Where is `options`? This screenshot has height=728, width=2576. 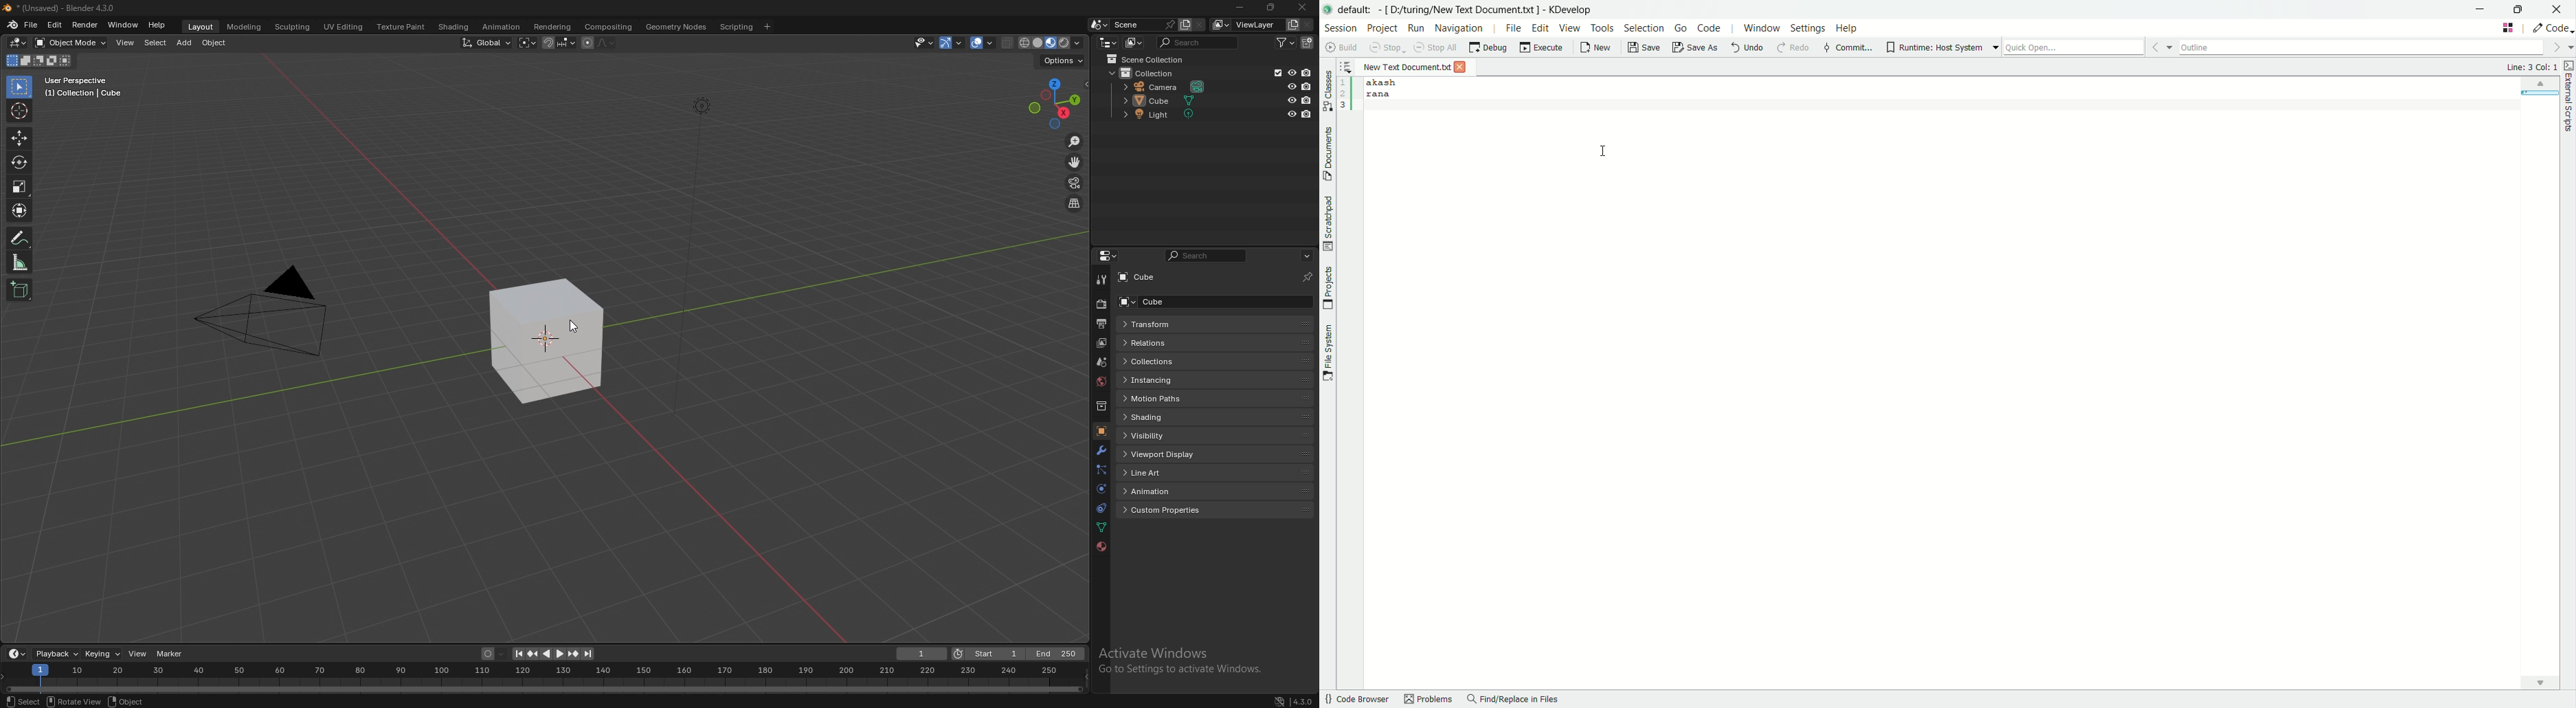 options is located at coordinates (1063, 60).